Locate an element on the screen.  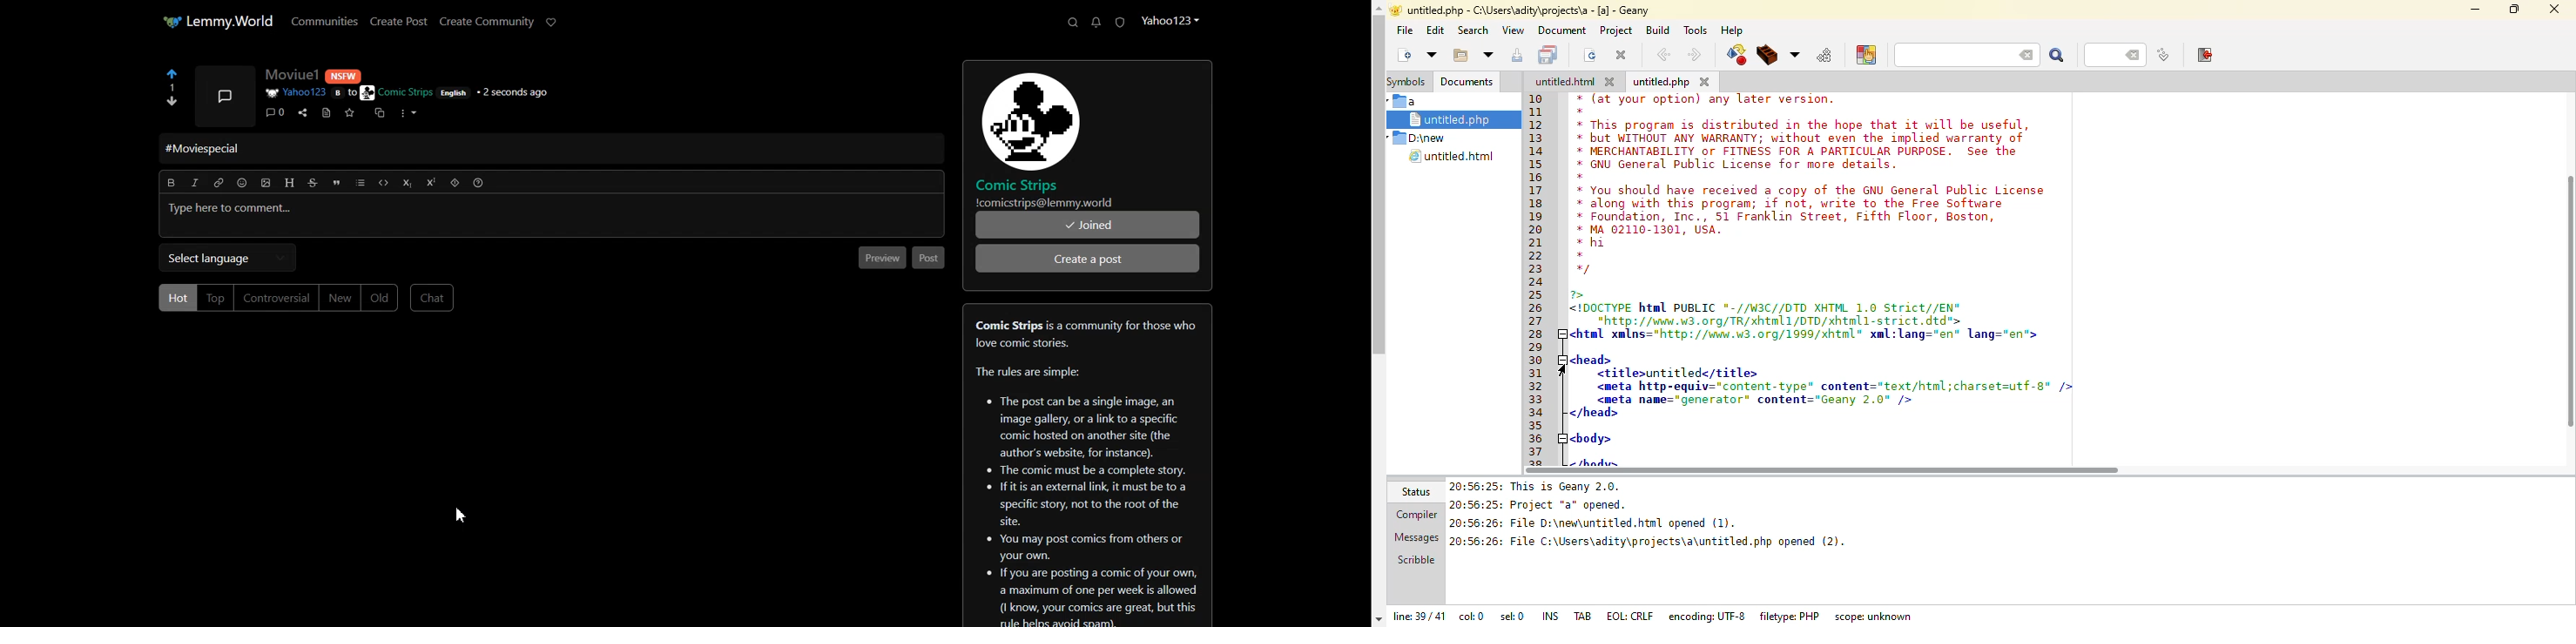
Support Limmy is located at coordinates (555, 22).